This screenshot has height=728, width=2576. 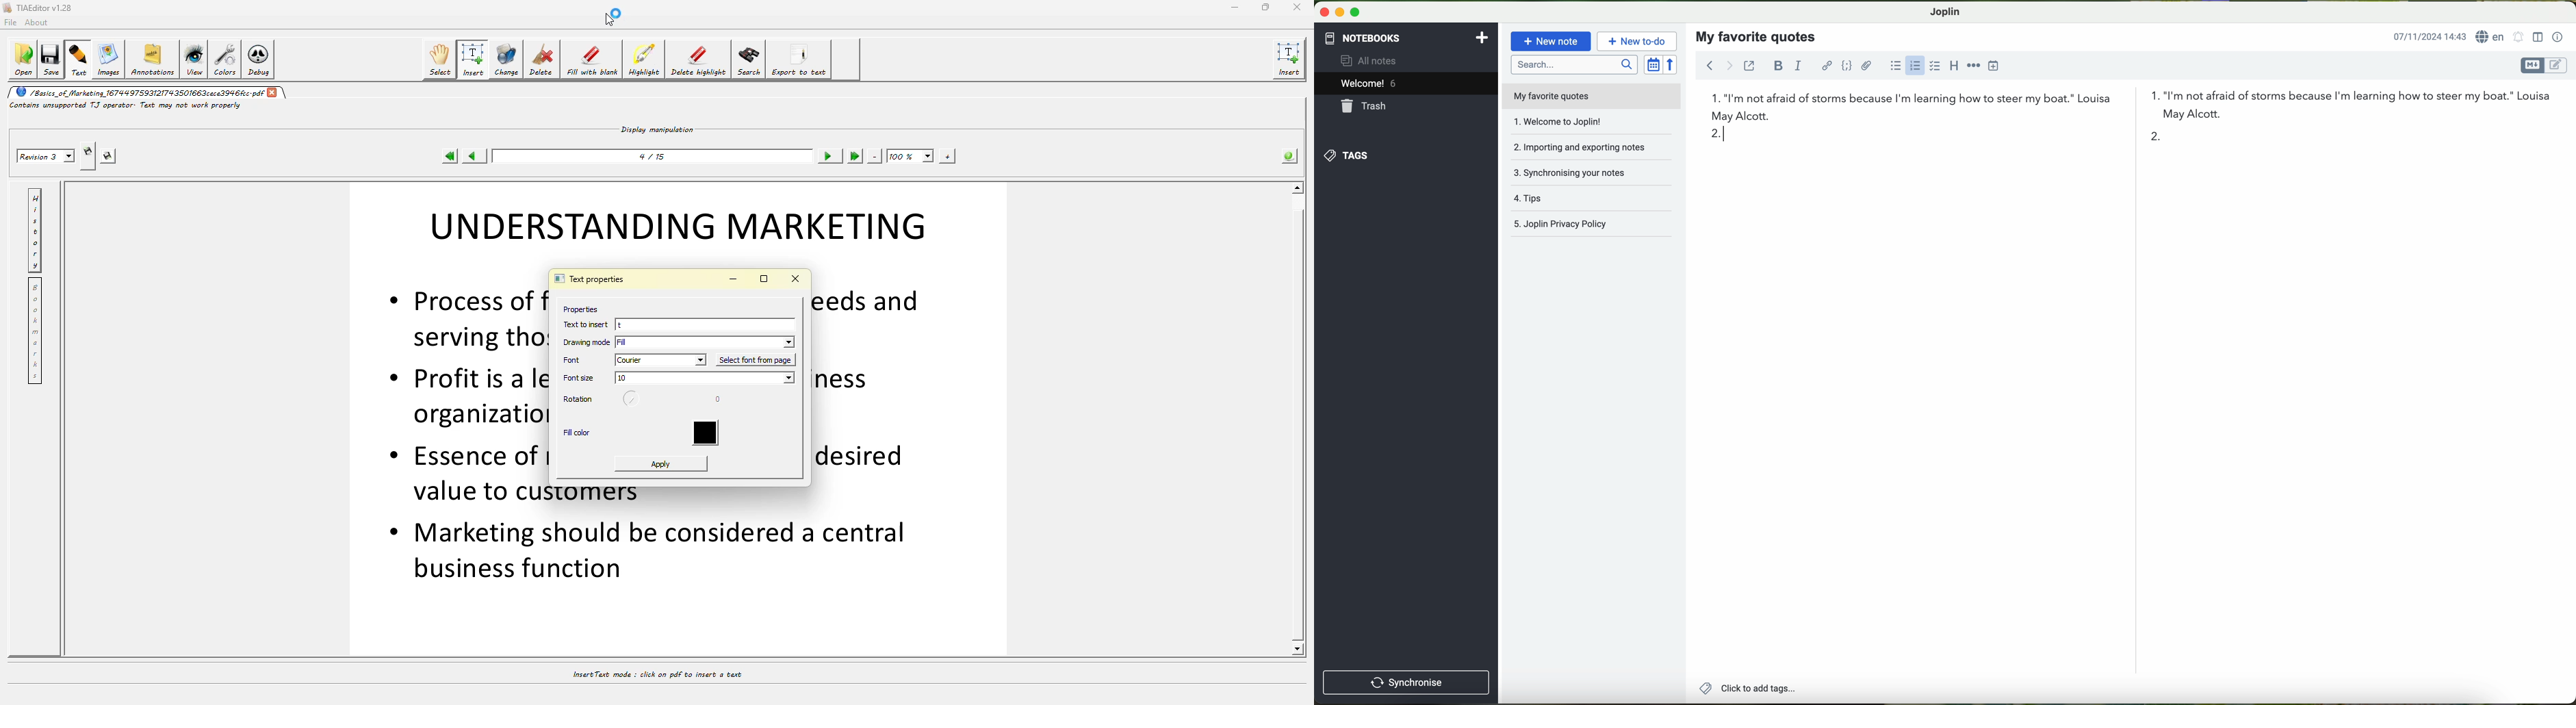 I want to click on tags, so click(x=1406, y=156).